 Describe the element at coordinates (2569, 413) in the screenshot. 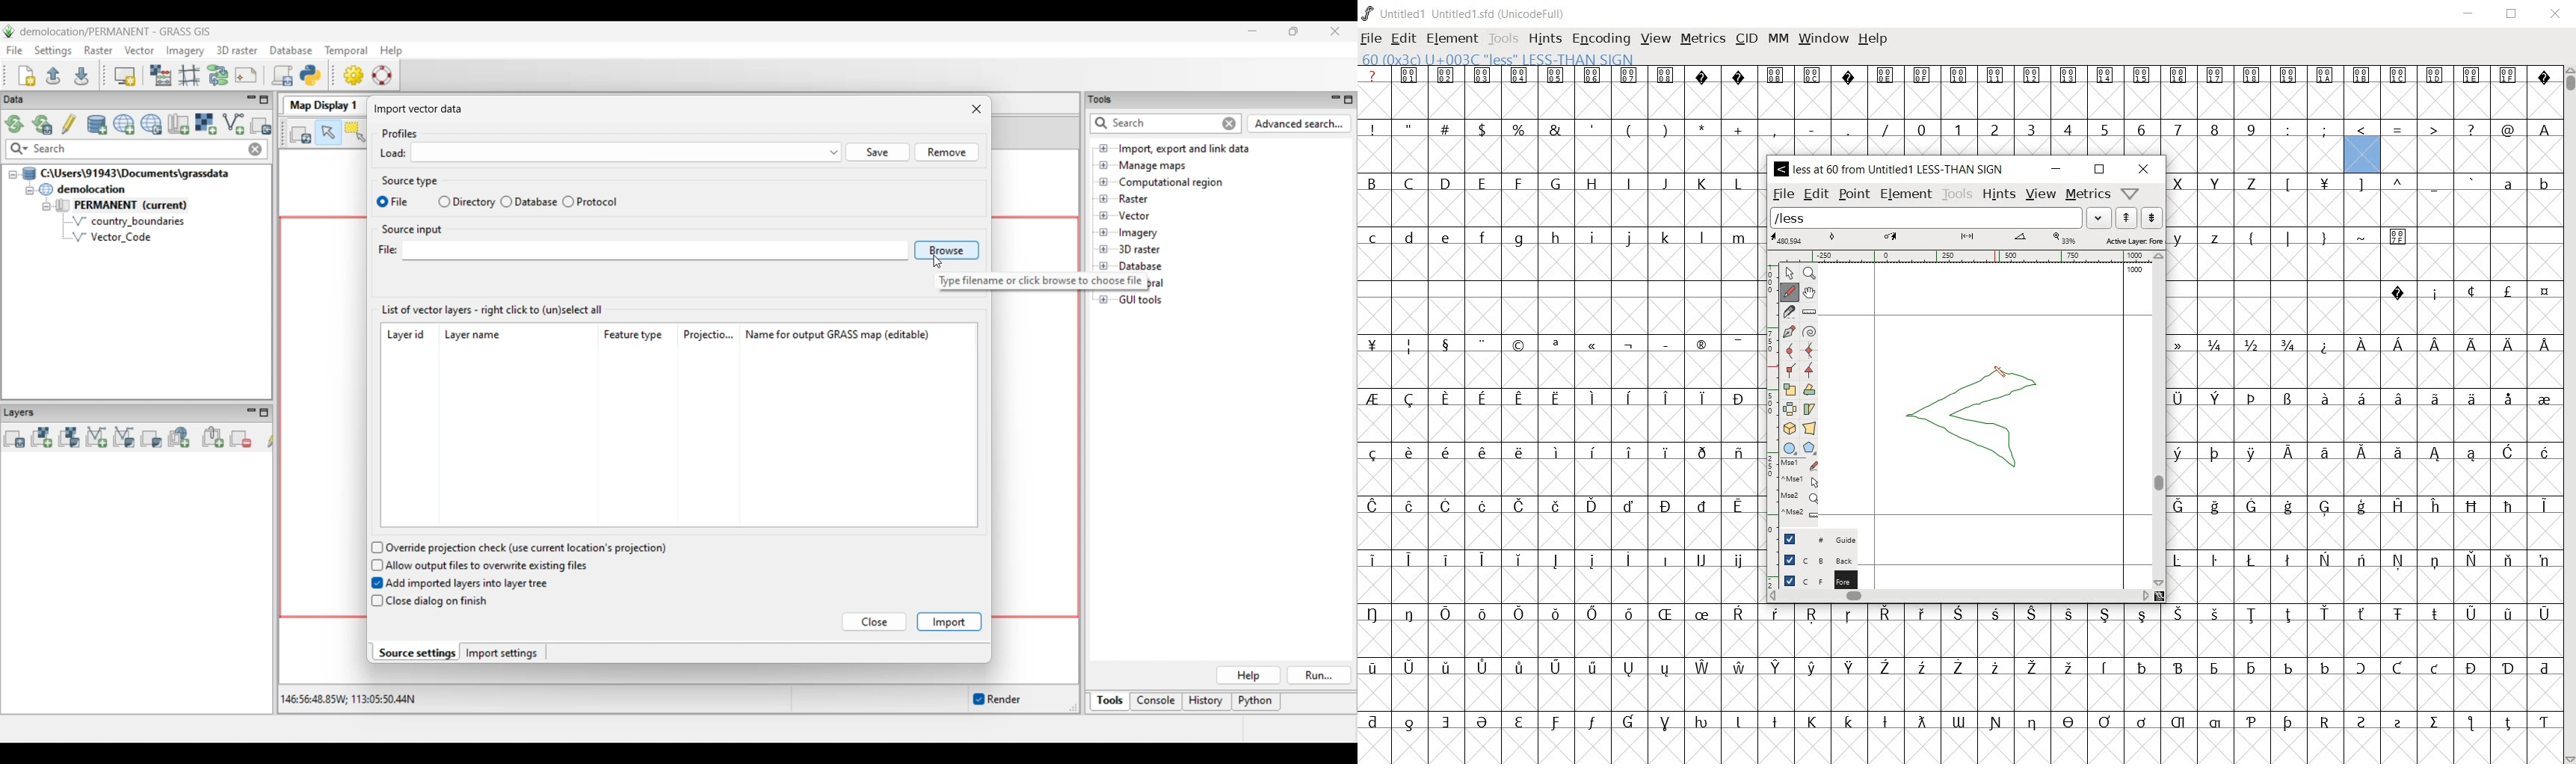

I see `scrollbar` at that location.